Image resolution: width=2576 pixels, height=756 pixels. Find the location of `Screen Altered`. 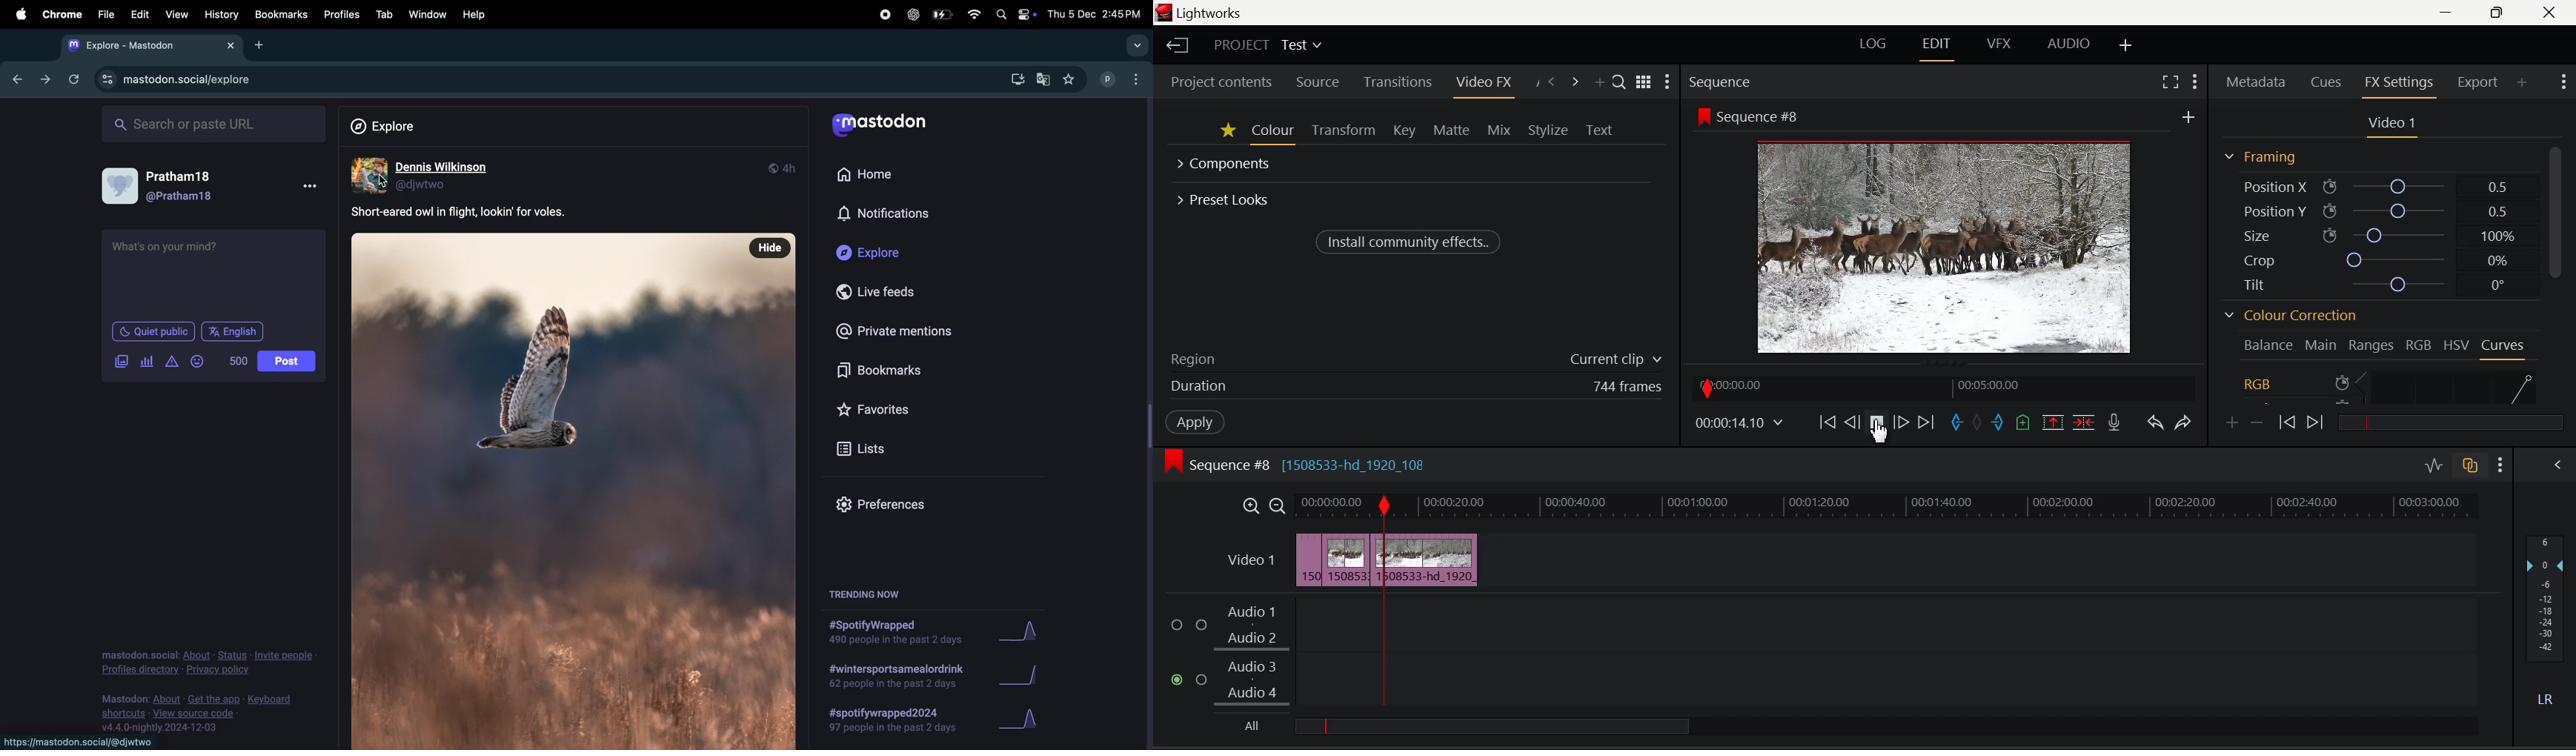

Screen Altered is located at coordinates (1945, 246).